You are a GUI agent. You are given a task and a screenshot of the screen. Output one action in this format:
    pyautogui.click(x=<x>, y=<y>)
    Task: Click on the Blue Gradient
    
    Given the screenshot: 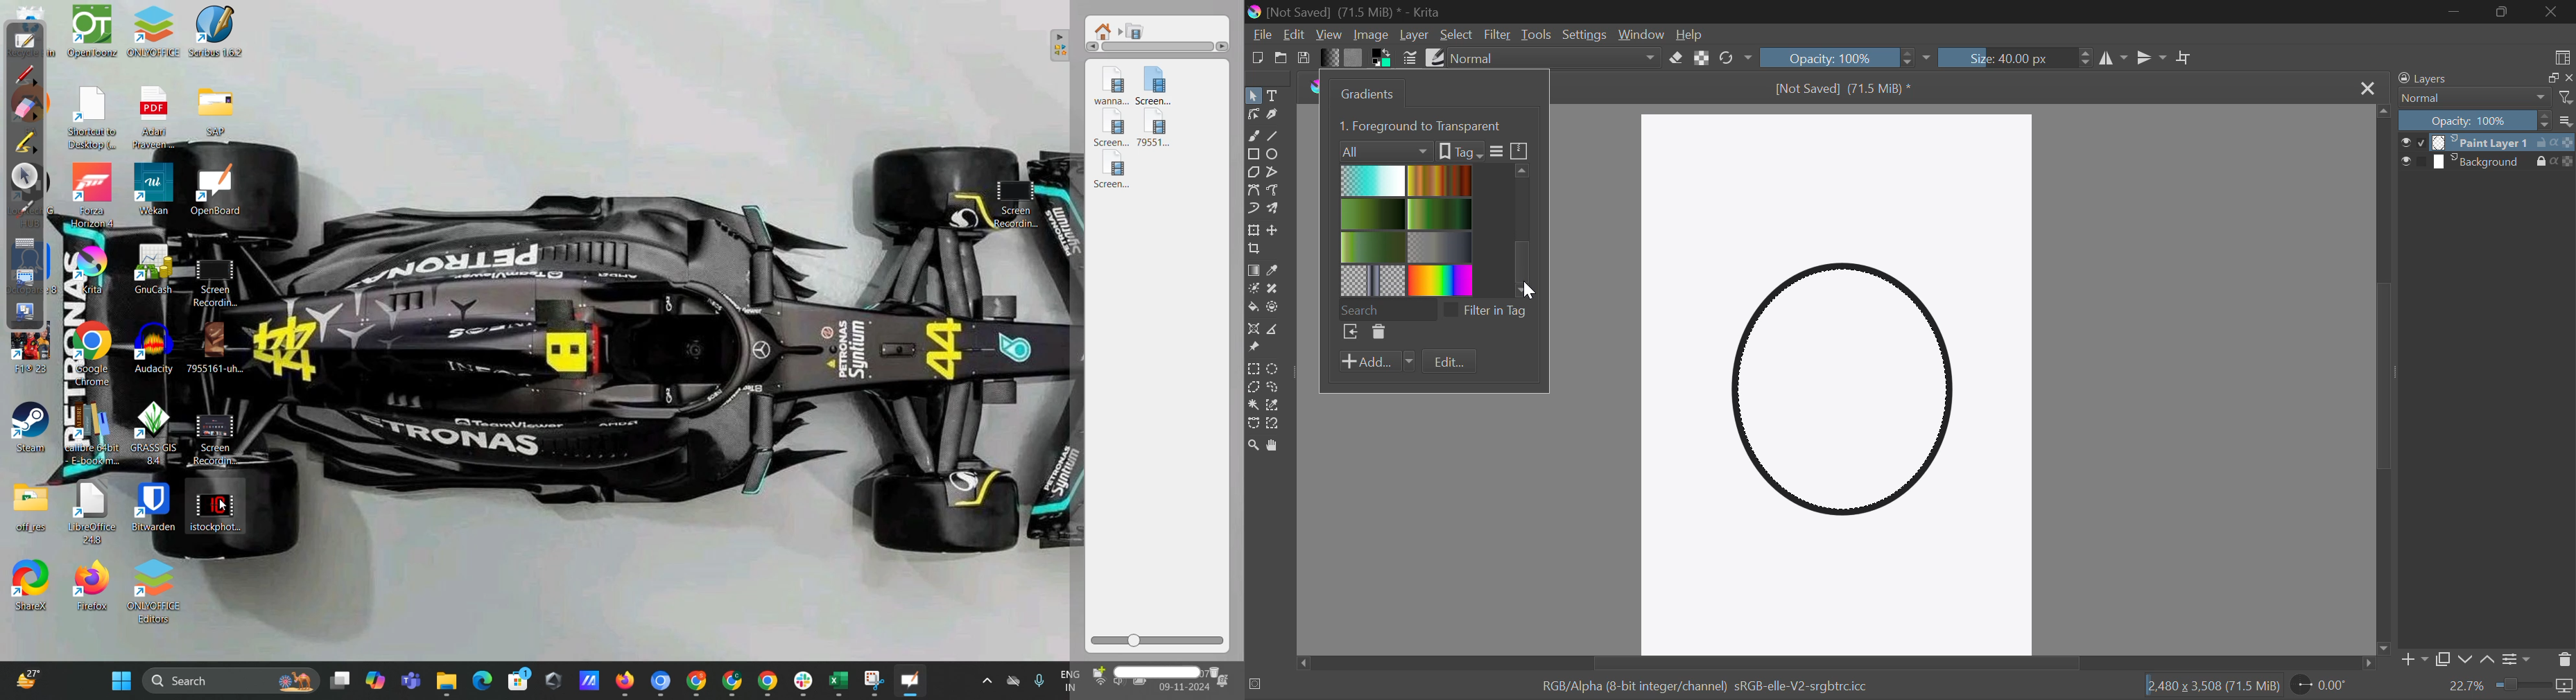 What is the action you would take?
    pyautogui.click(x=1373, y=182)
    